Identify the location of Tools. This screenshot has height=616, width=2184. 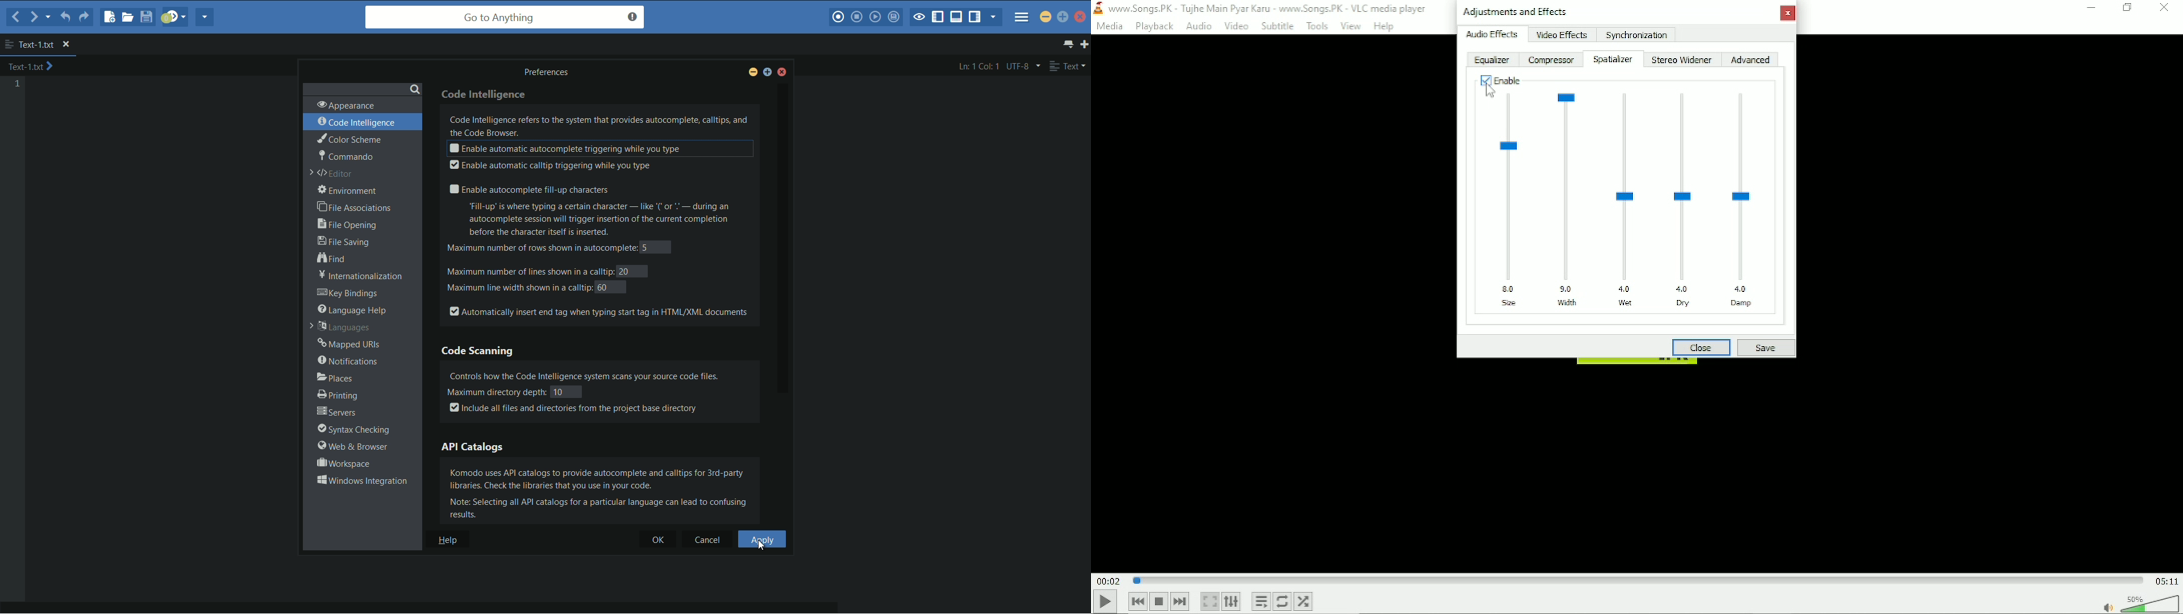
(1317, 26).